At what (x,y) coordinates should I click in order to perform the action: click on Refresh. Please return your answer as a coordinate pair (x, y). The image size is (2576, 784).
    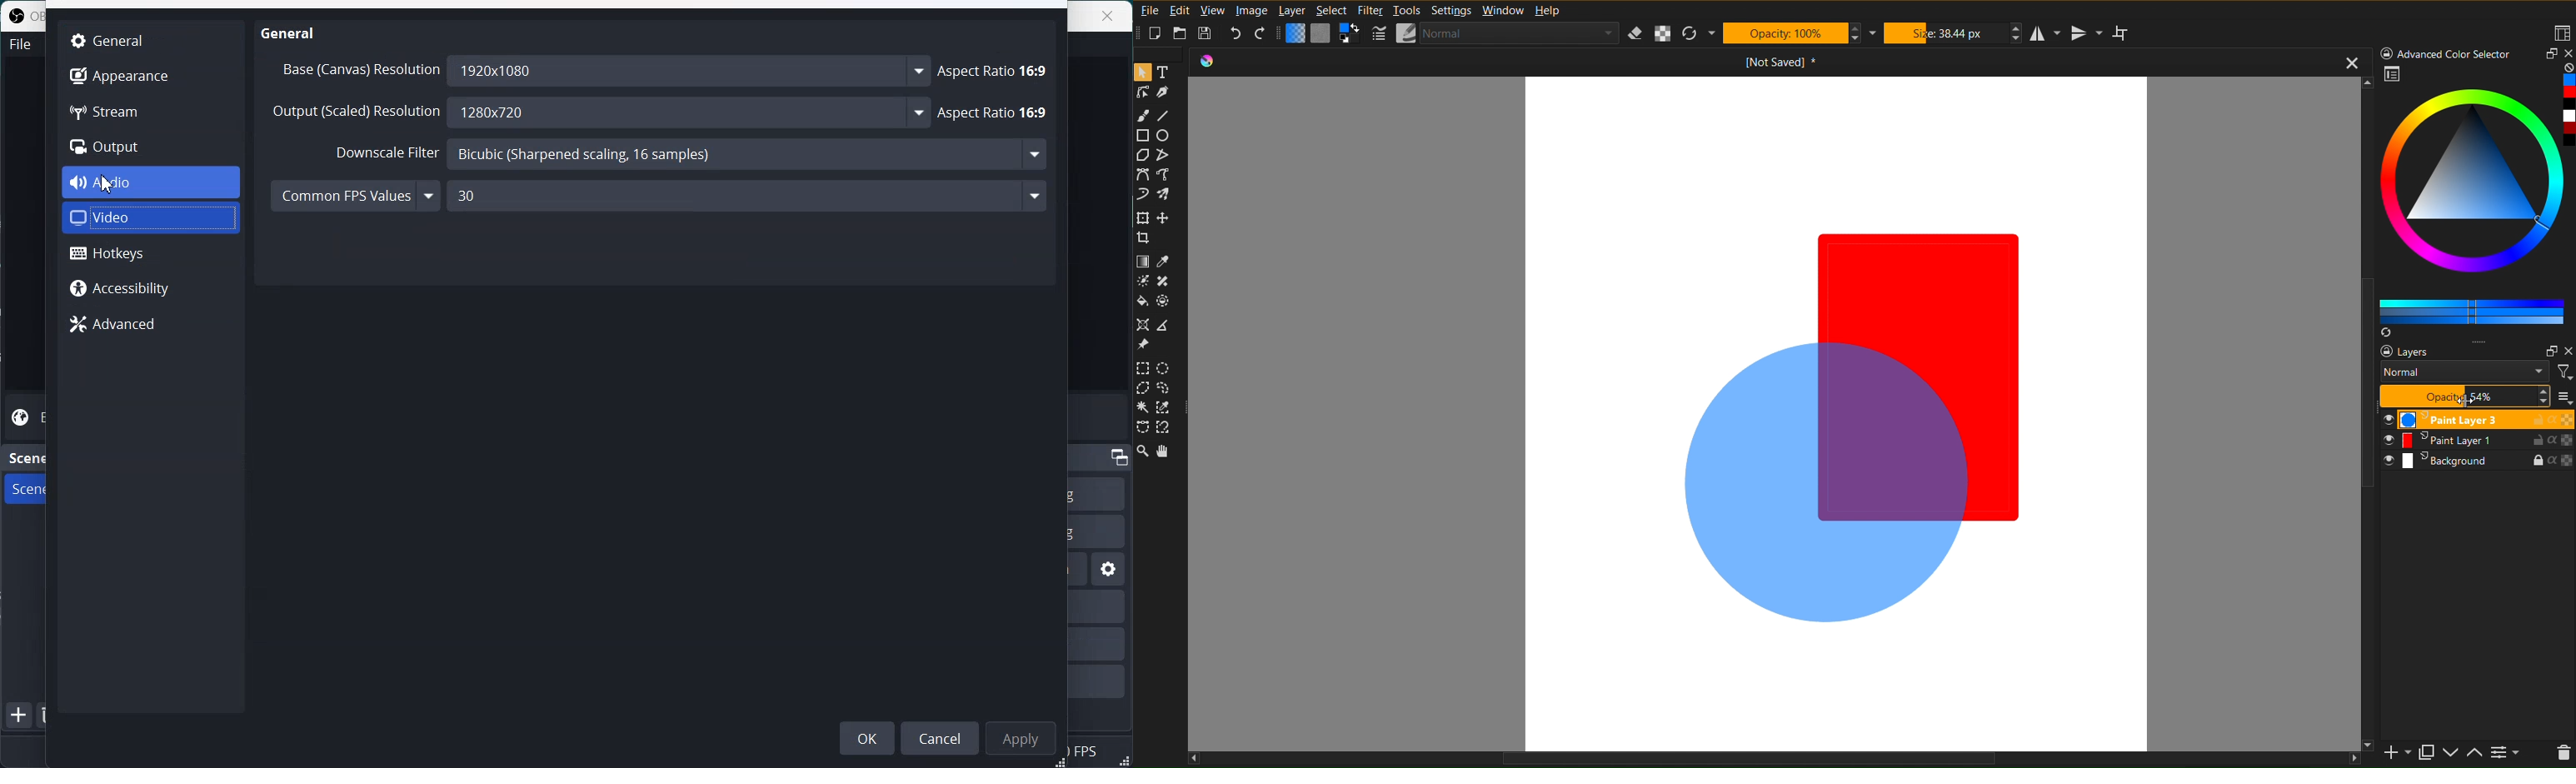
    Looking at the image, I should click on (1694, 33).